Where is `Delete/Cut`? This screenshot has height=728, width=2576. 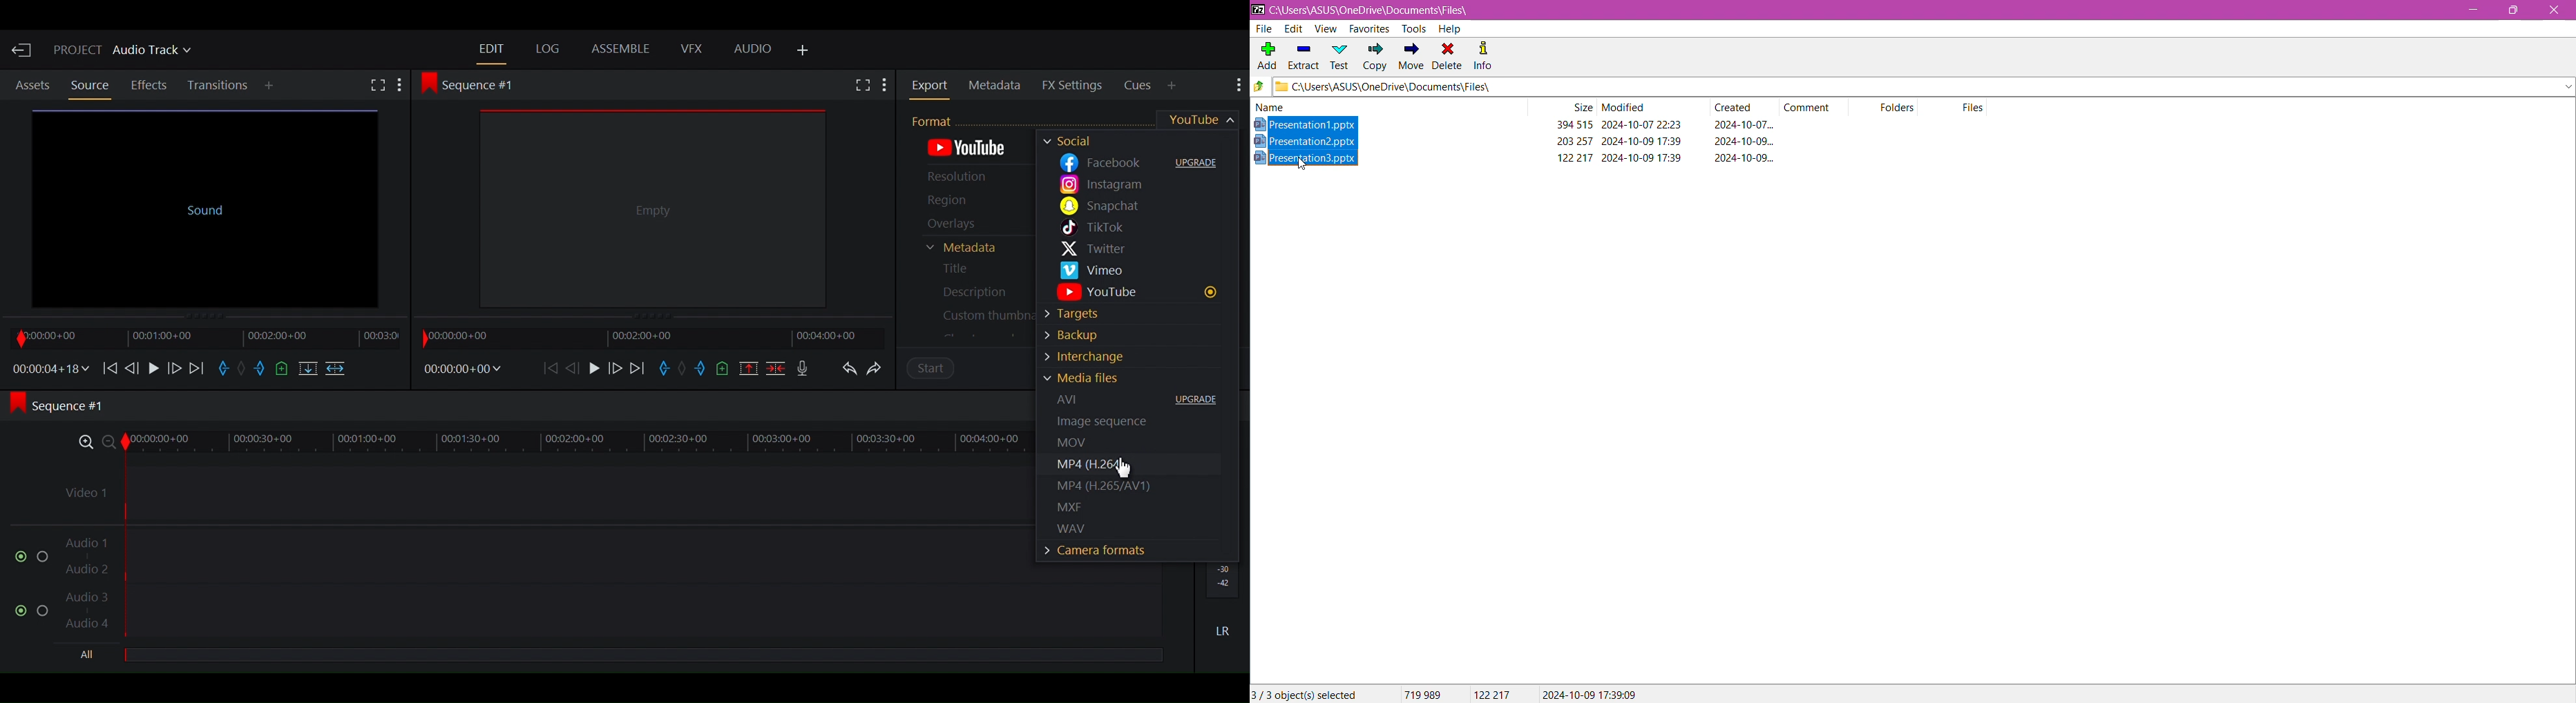
Delete/Cut is located at coordinates (776, 367).